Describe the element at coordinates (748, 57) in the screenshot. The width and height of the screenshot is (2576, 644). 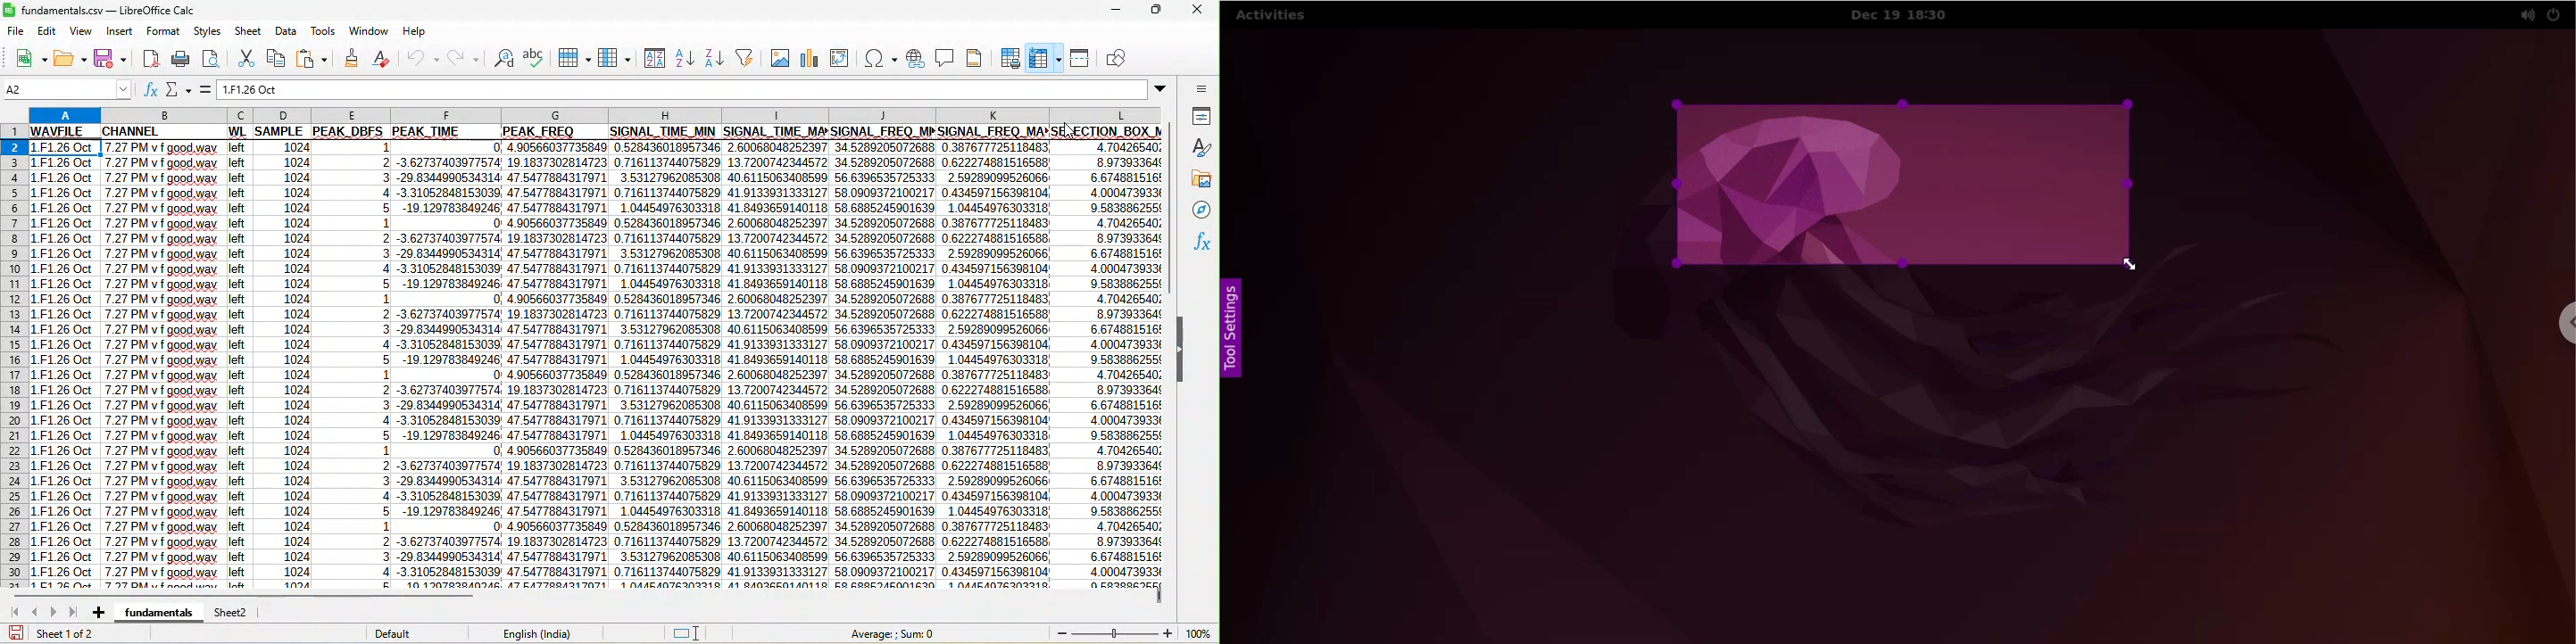
I see `auto filter` at that location.